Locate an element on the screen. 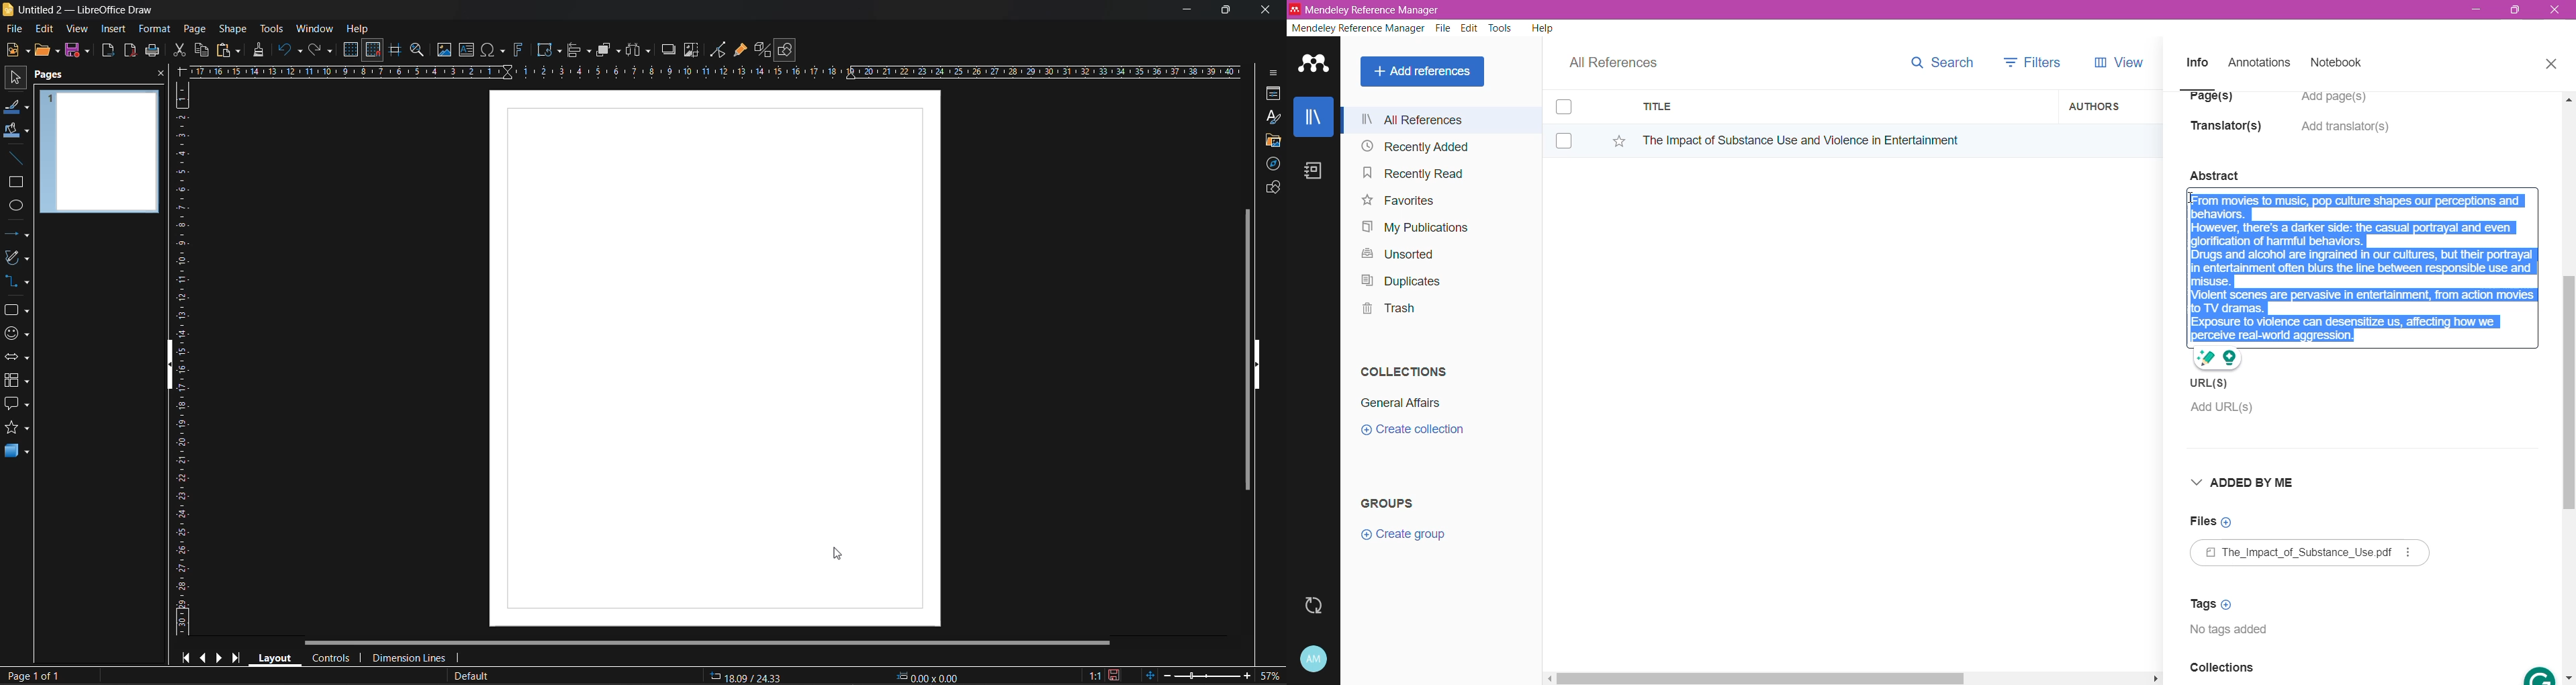 The height and width of the screenshot is (700, 2576). export is located at coordinates (109, 50).